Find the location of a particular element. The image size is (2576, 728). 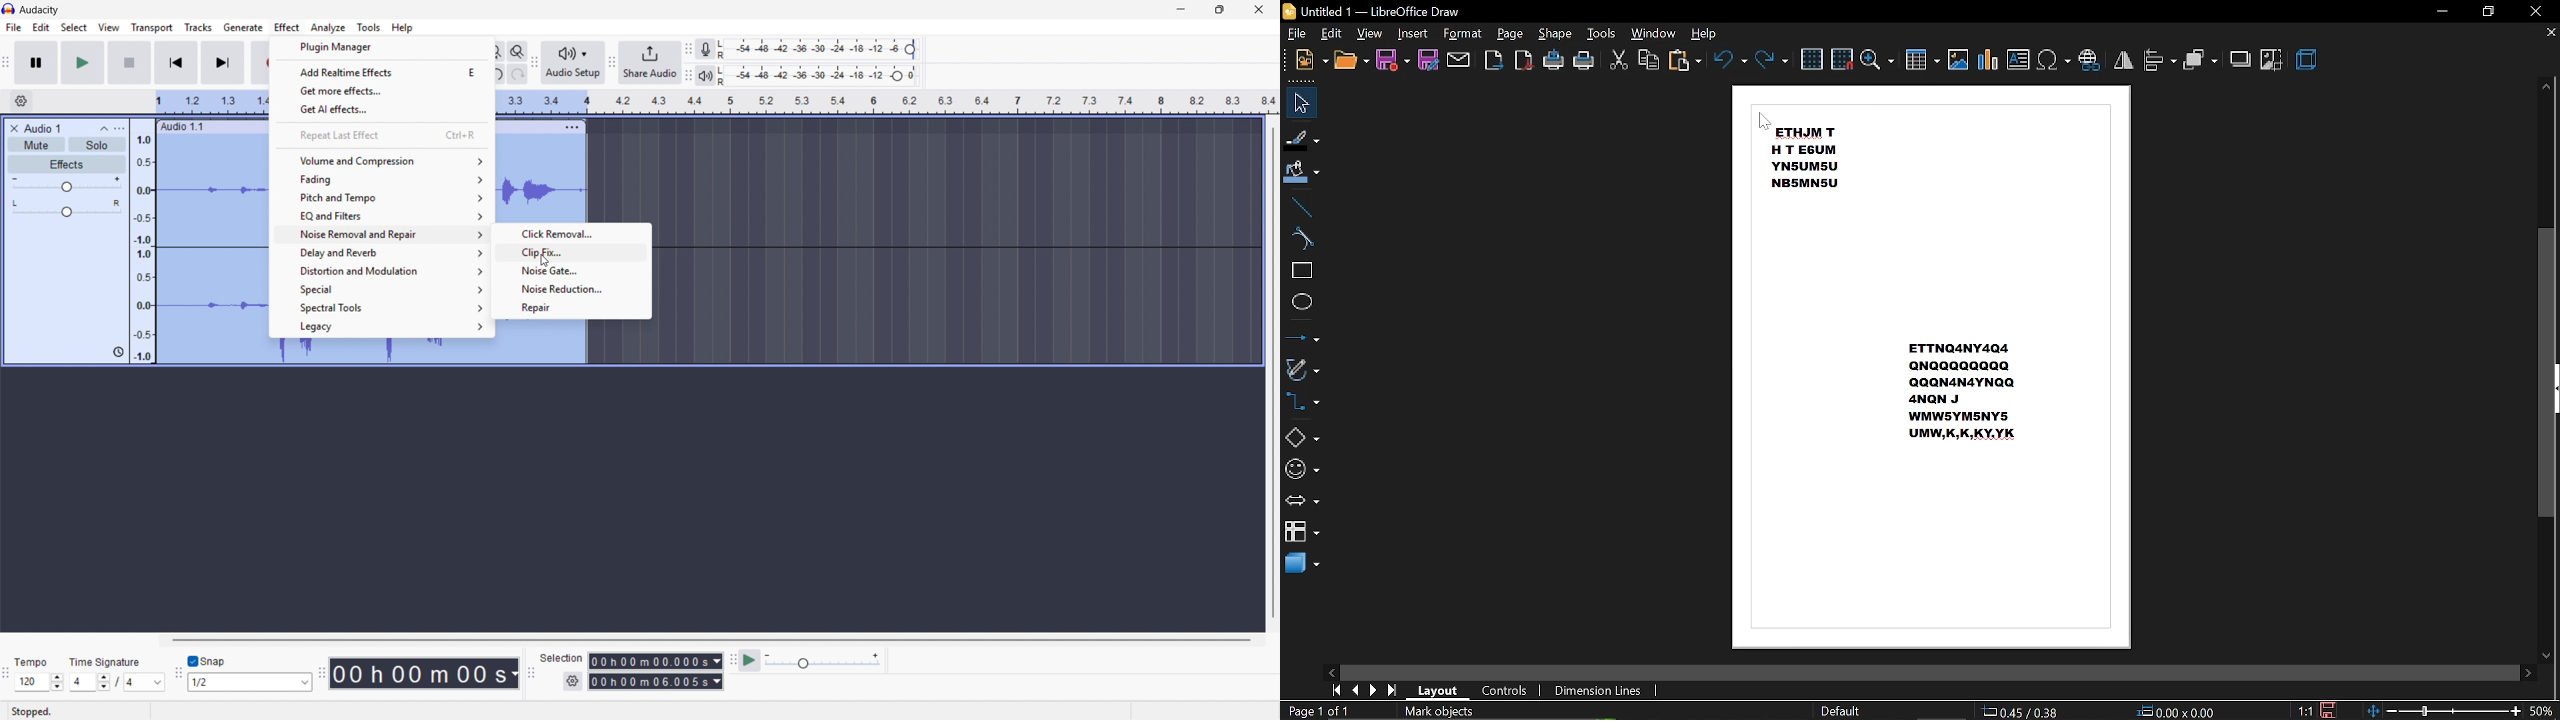

Amplitude is located at coordinates (142, 241).